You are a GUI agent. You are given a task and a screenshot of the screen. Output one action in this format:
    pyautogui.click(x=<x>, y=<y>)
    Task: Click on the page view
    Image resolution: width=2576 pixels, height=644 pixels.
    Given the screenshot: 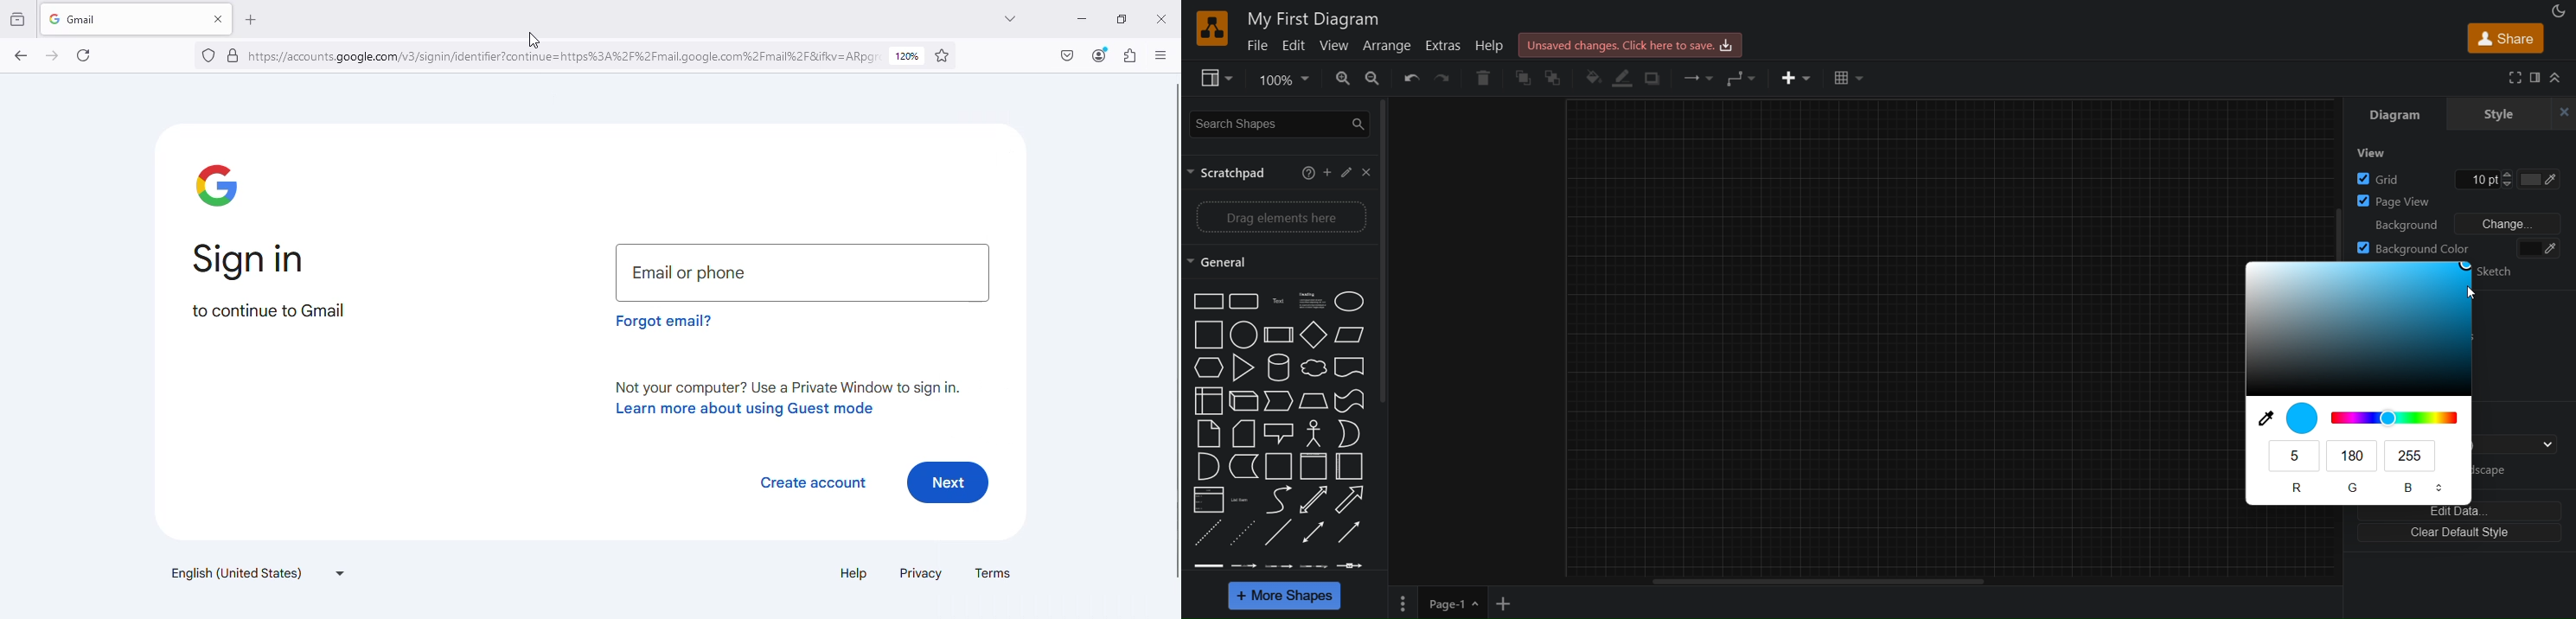 What is the action you would take?
    pyautogui.click(x=2457, y=200)
    